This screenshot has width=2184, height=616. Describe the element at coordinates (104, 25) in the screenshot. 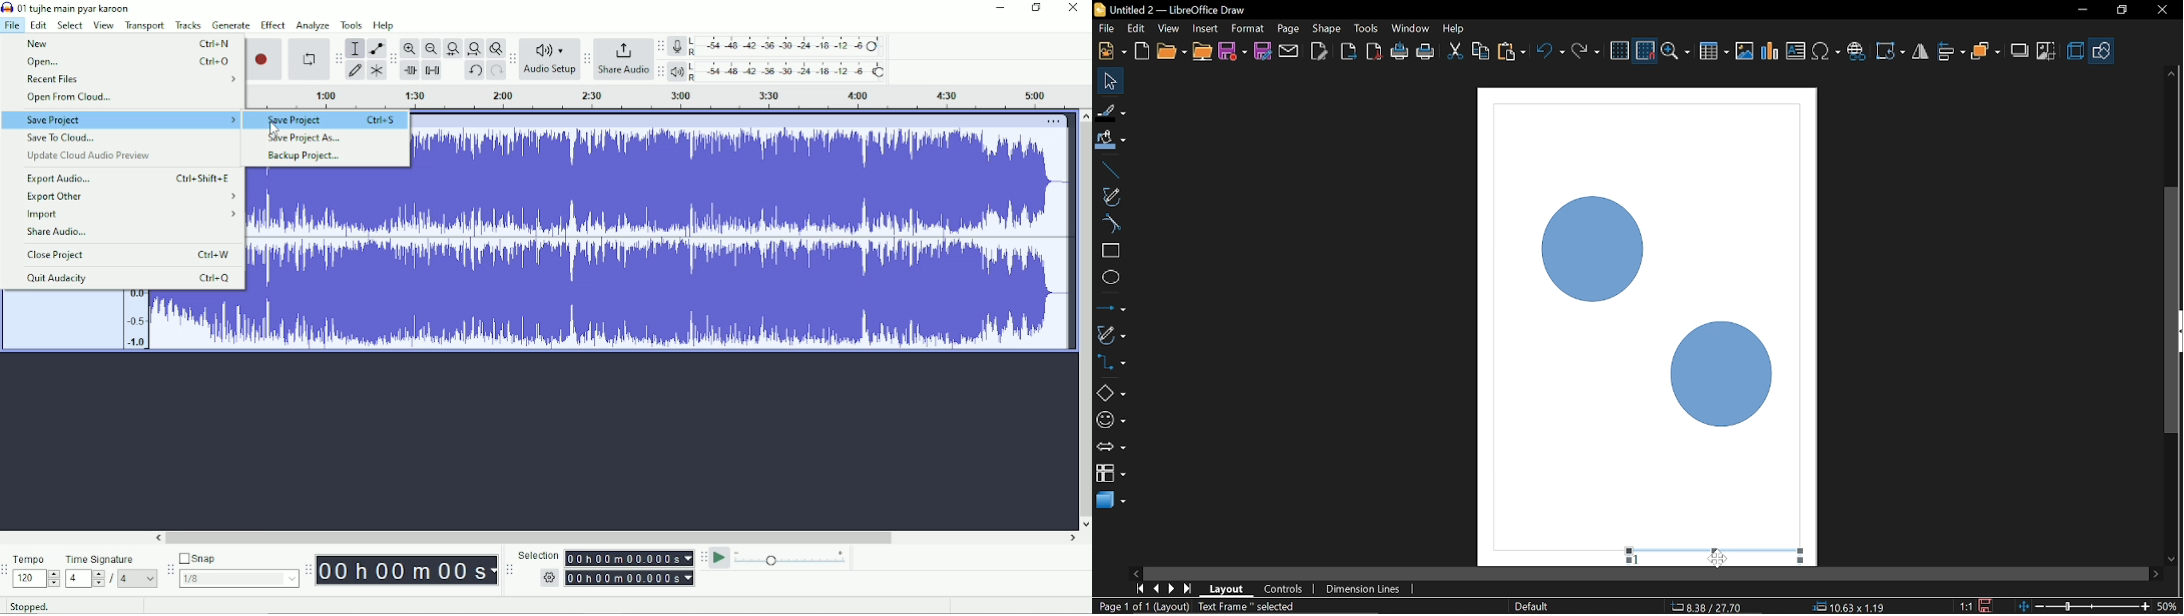

I see `View` at that location.